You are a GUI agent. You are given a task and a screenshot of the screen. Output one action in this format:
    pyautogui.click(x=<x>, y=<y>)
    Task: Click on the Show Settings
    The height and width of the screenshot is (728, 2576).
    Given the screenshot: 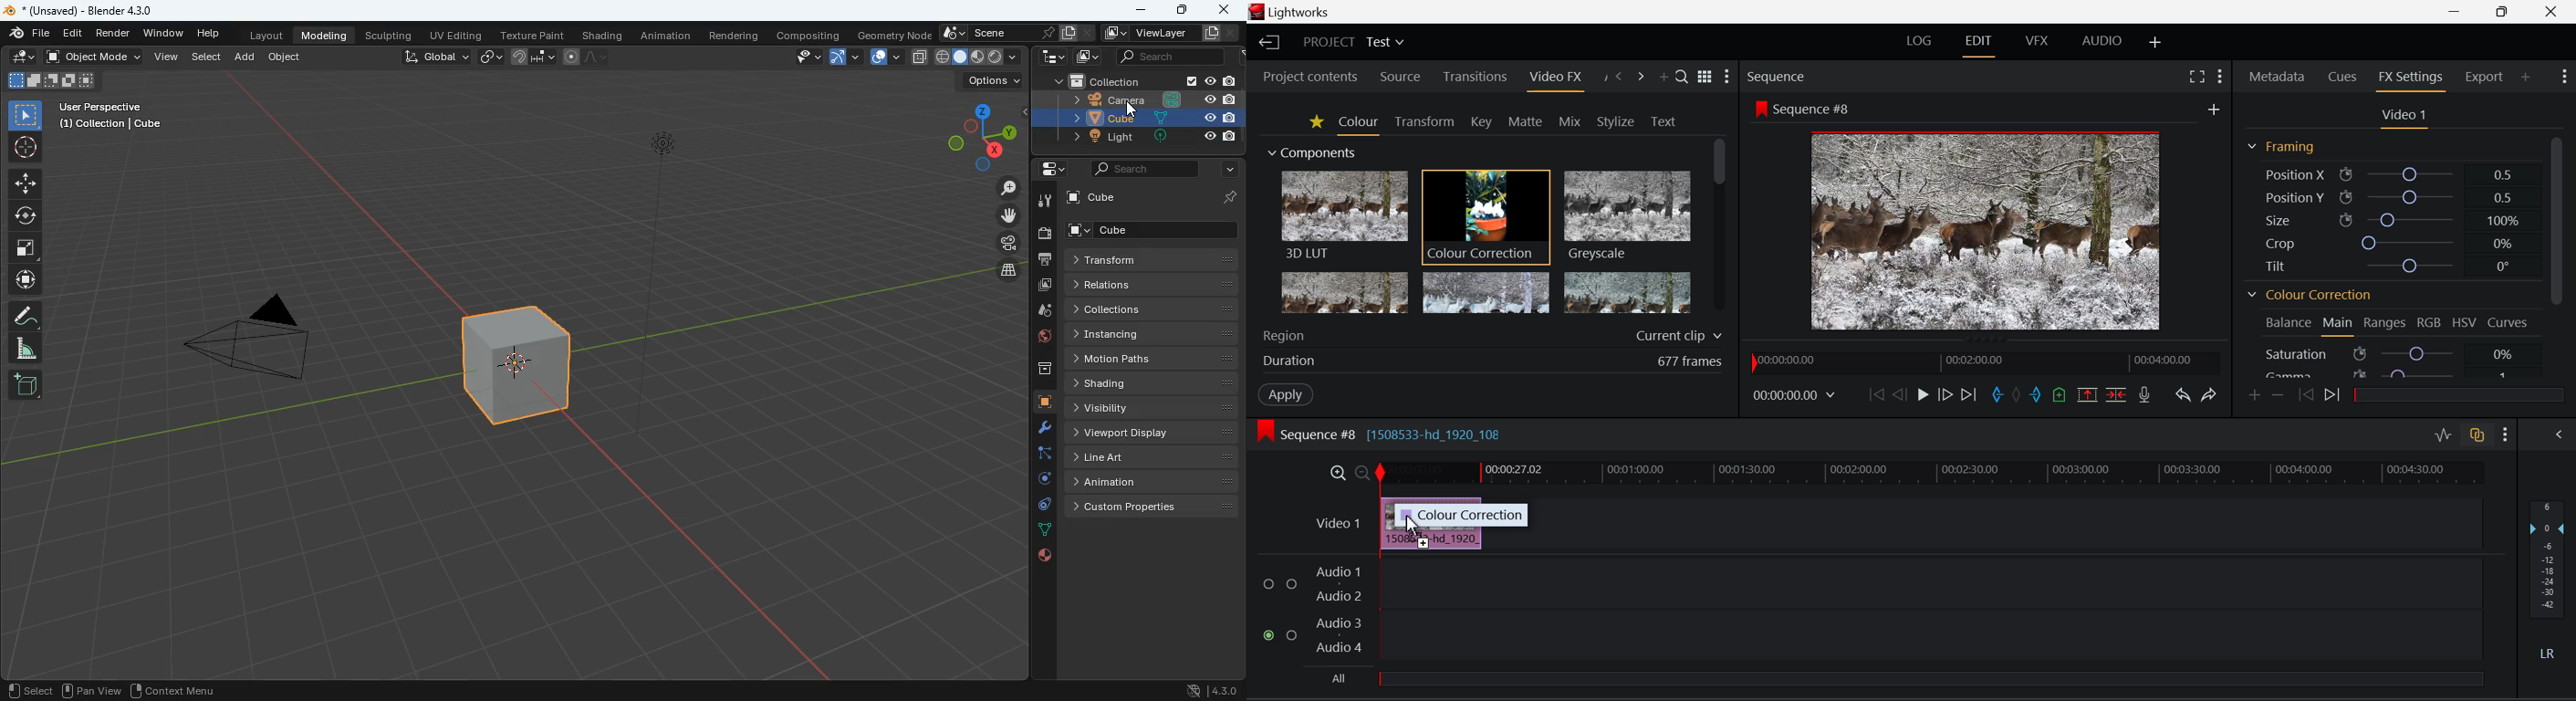 What is the action you would take?
    pyautogui.click(x=1727, y=76)
    